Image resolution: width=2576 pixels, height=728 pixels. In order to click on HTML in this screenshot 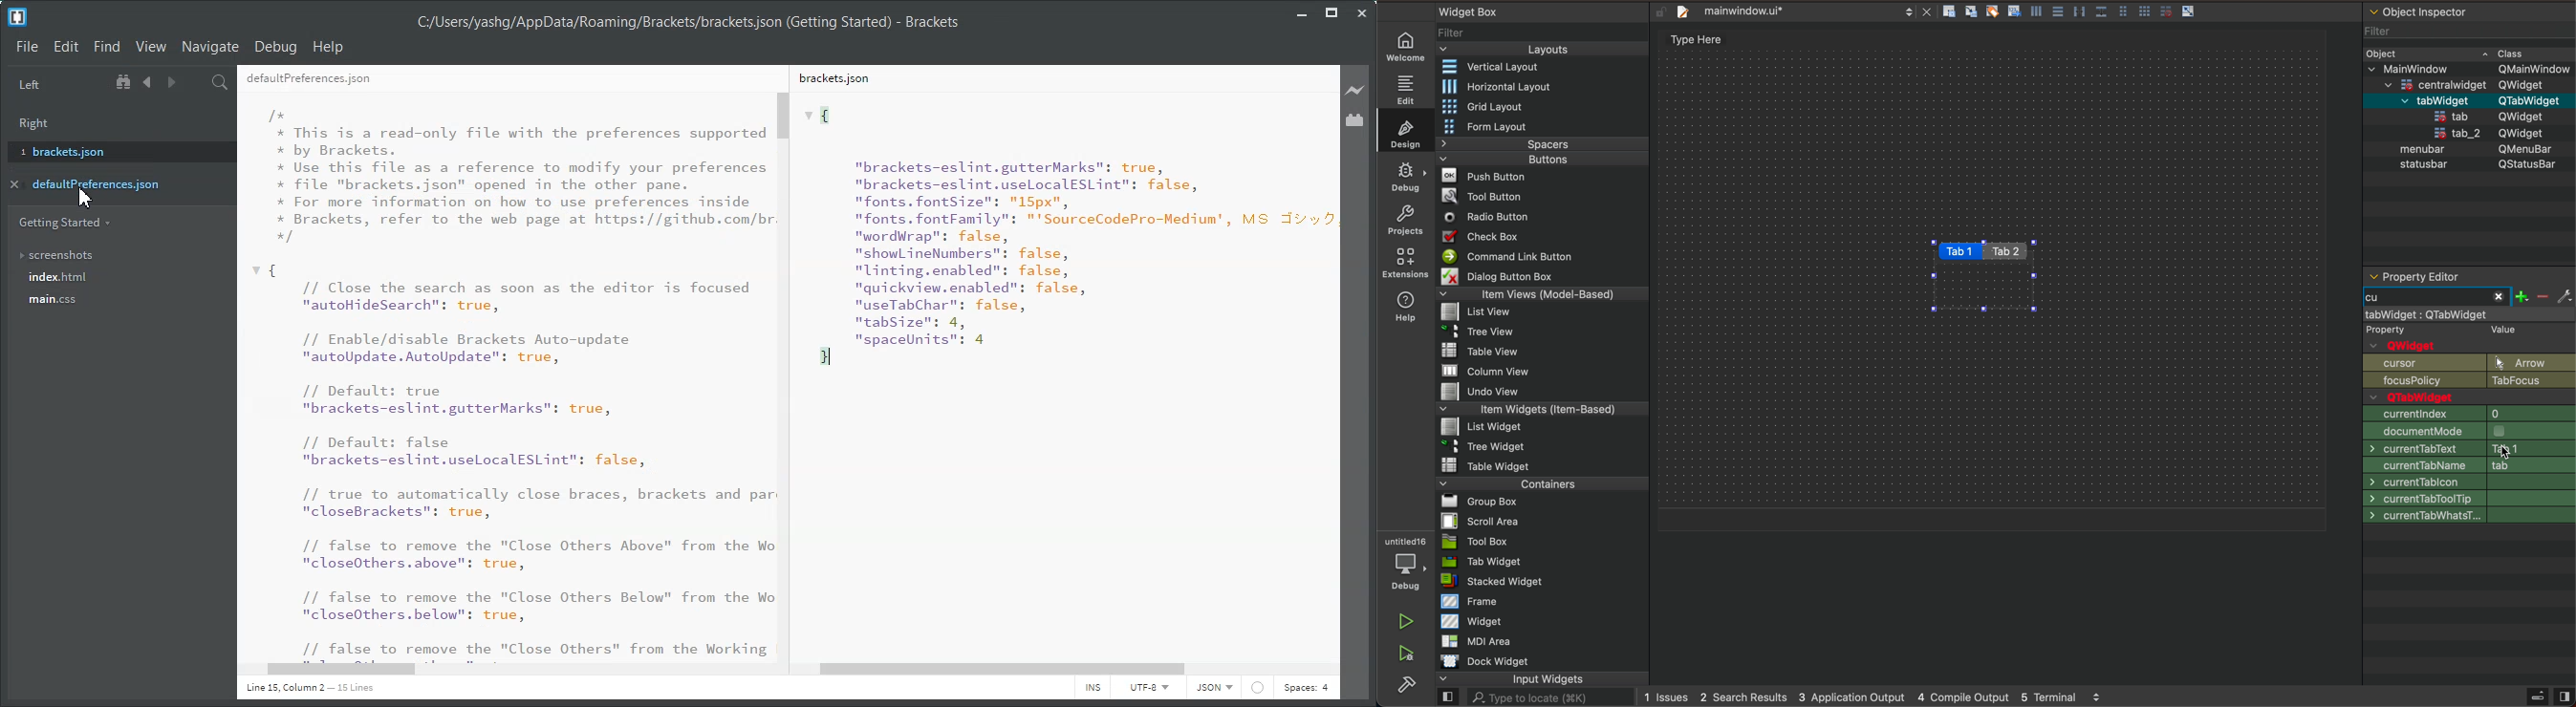, I will do `click(1213, 689)`.